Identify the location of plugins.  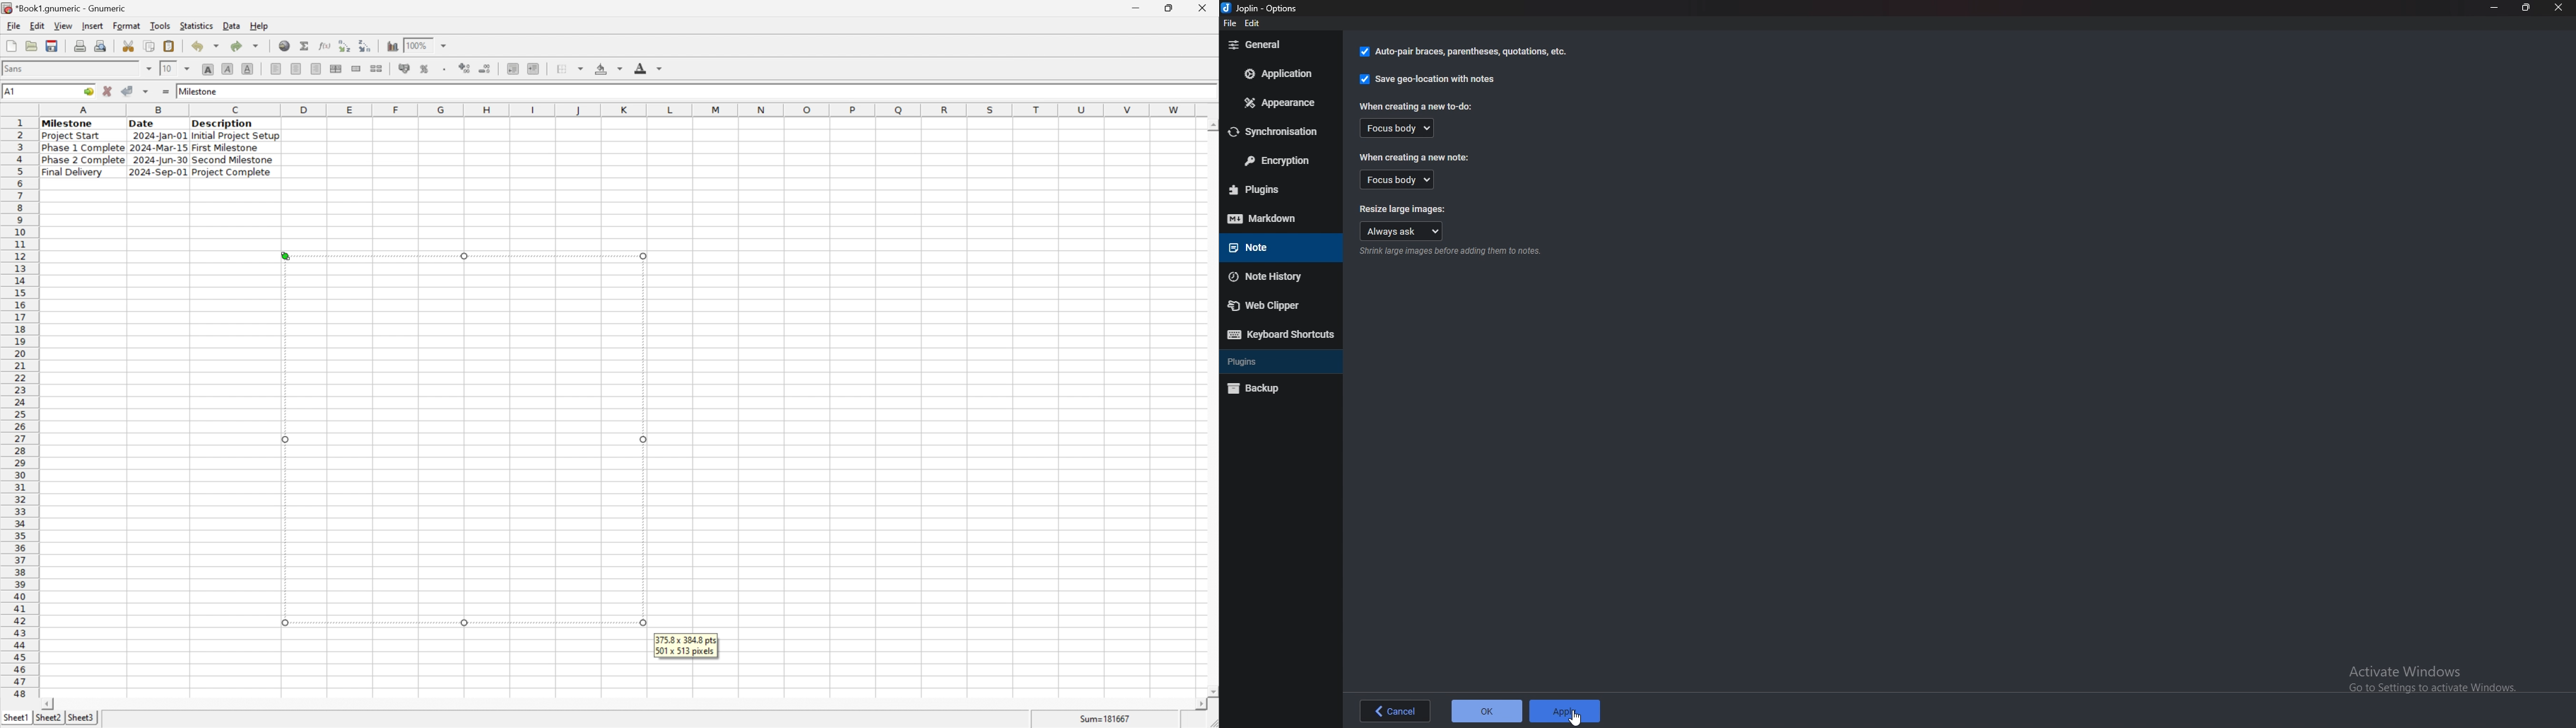
(1277, 360).